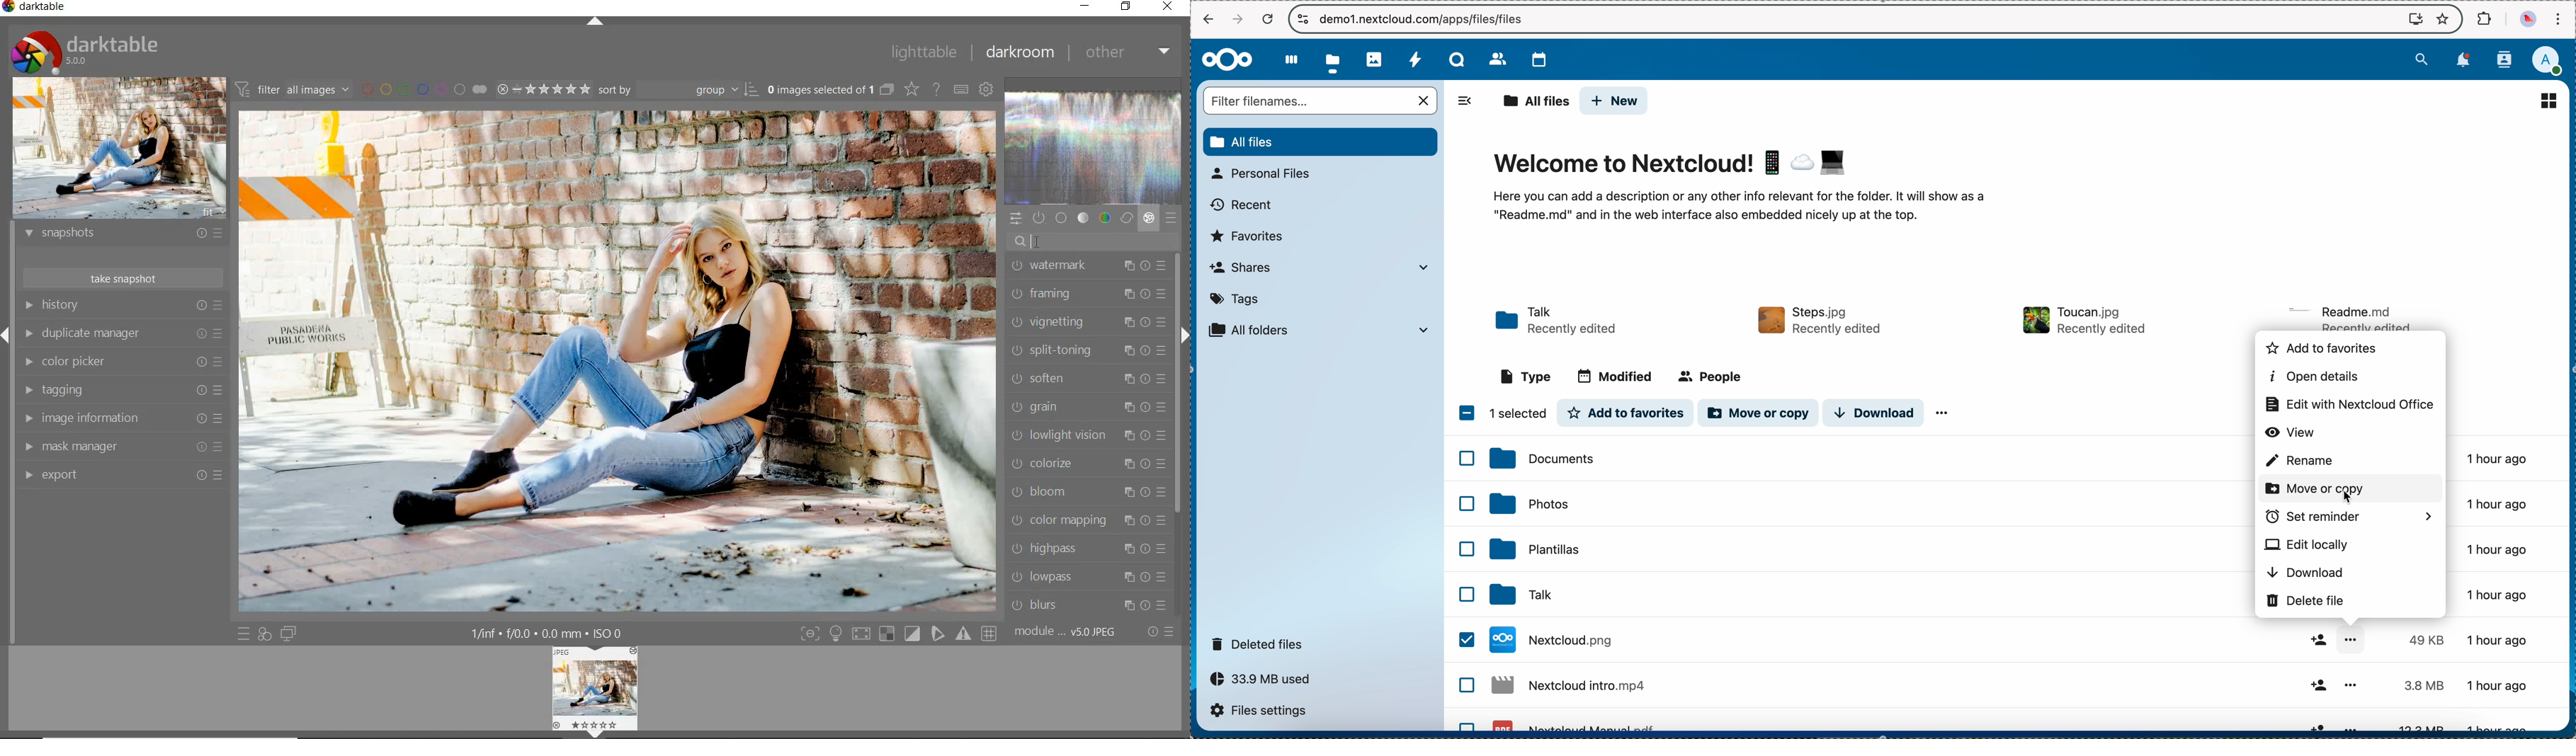  I want to click on new button, so click(1615, 100).